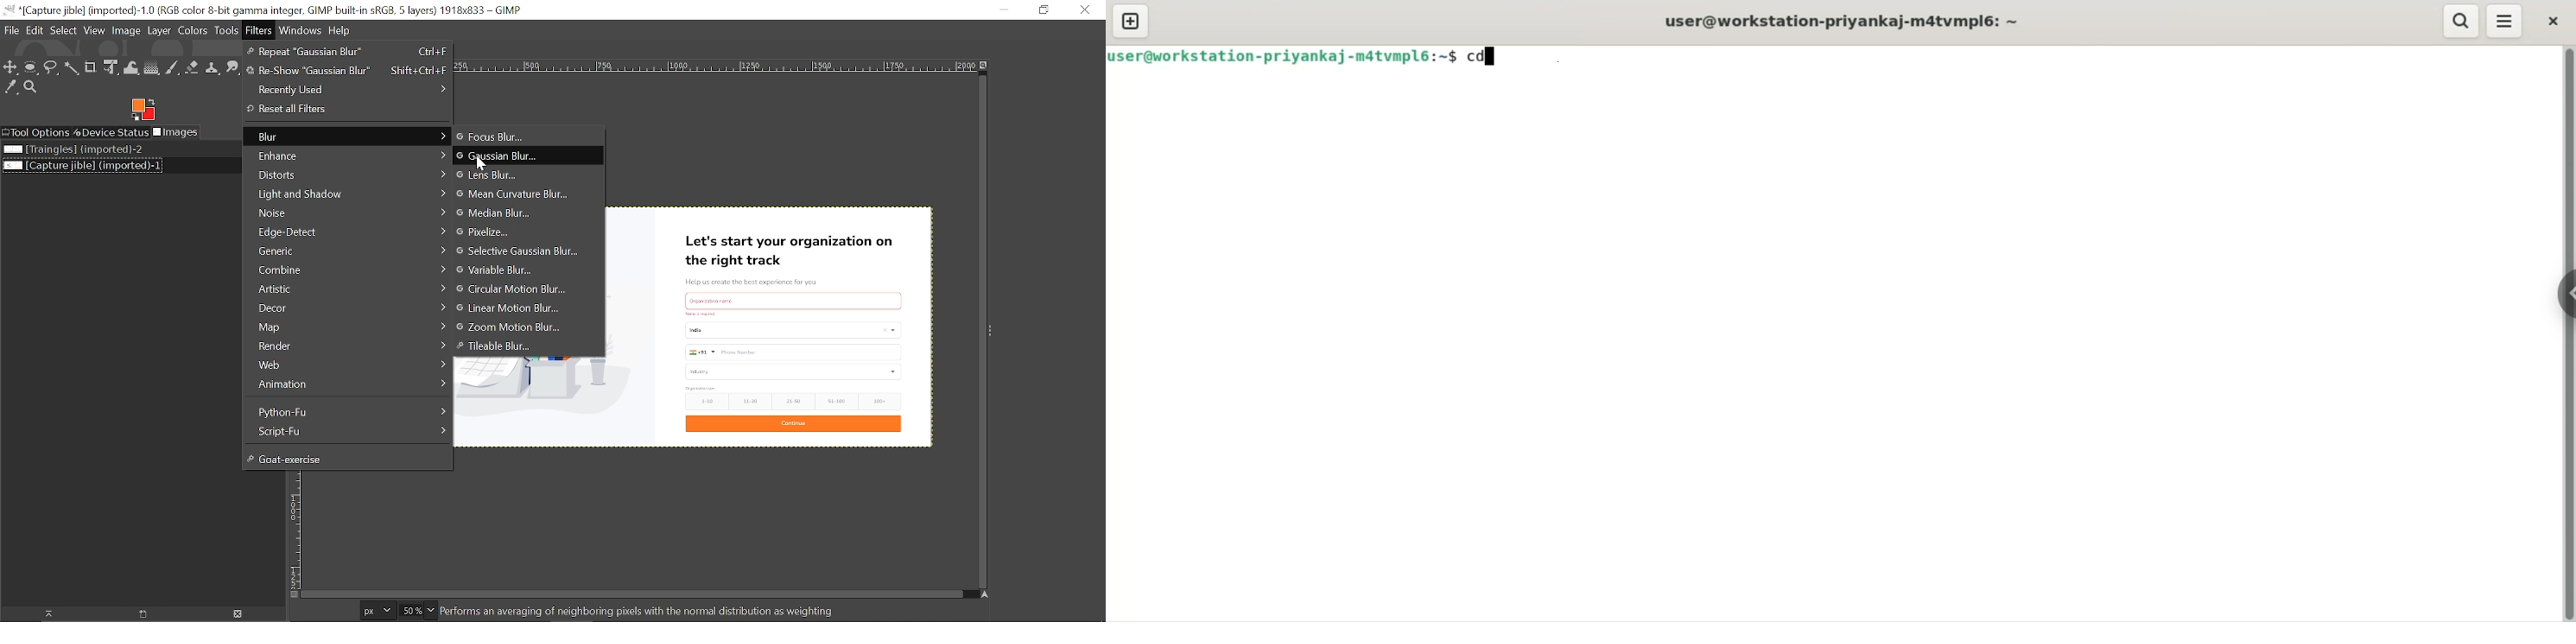 Image resolution: width=2576 pixels, height=644 pixels. What do you see at coordinates (1483, 54) in the screenshot?
I see `command` at bounding box center [1483, 54].